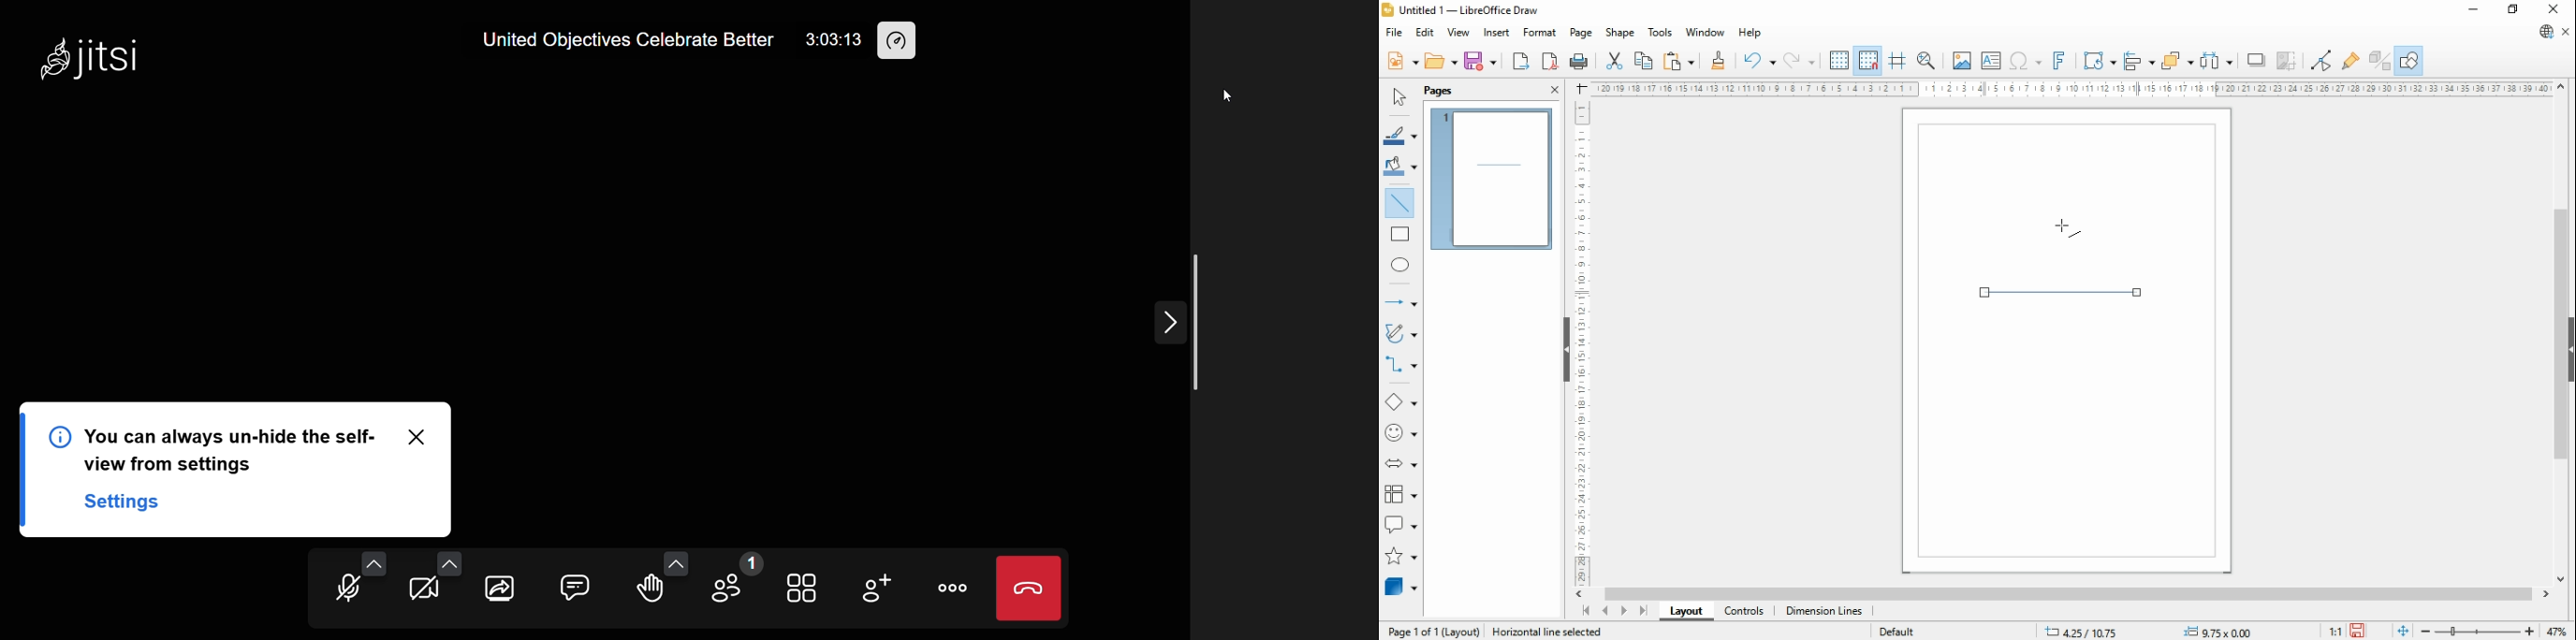 The width and height of the screenshot is (2576, 644). What do you see at coordinates (2024, 61) in the screenshot?
I see `insert special character` at bounding box center [2024, 61].